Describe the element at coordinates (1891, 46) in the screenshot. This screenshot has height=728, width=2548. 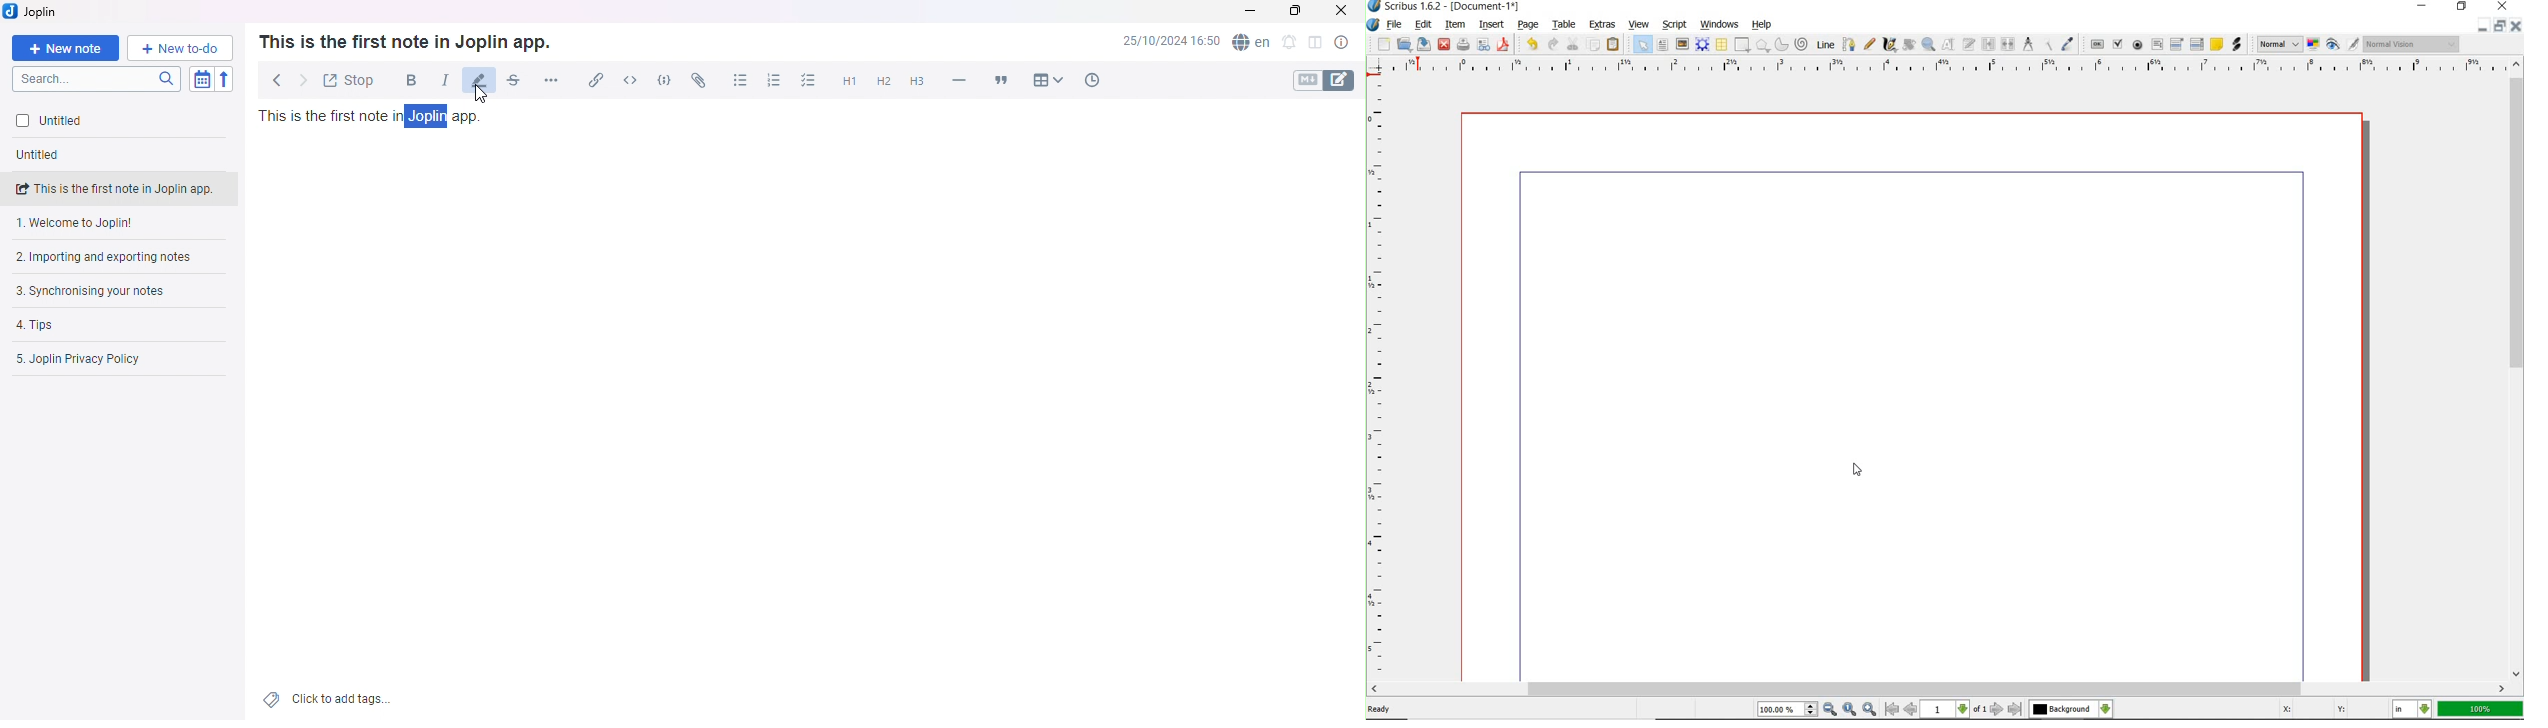
I see `calligraphic line` at that location.